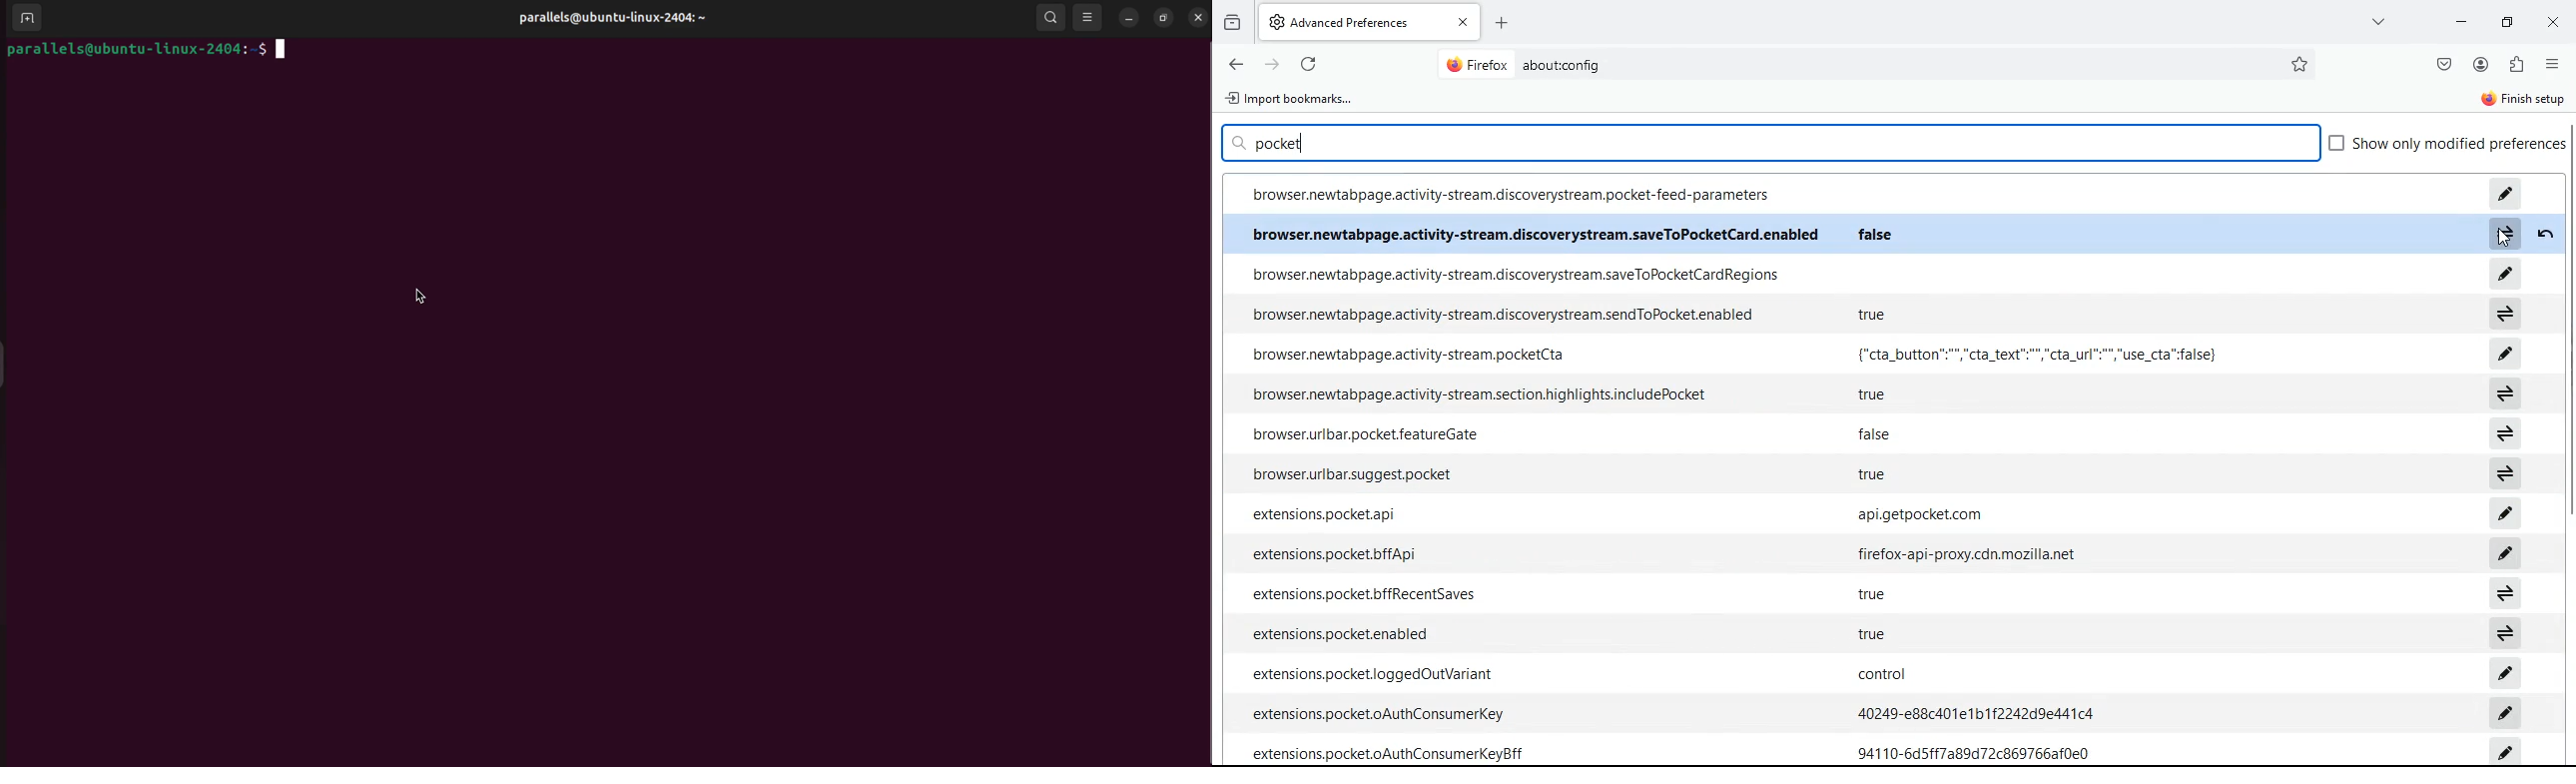  Describe the element at coordinates (1292, 100) in the screenshot. I see `import bookmarks` at that location.